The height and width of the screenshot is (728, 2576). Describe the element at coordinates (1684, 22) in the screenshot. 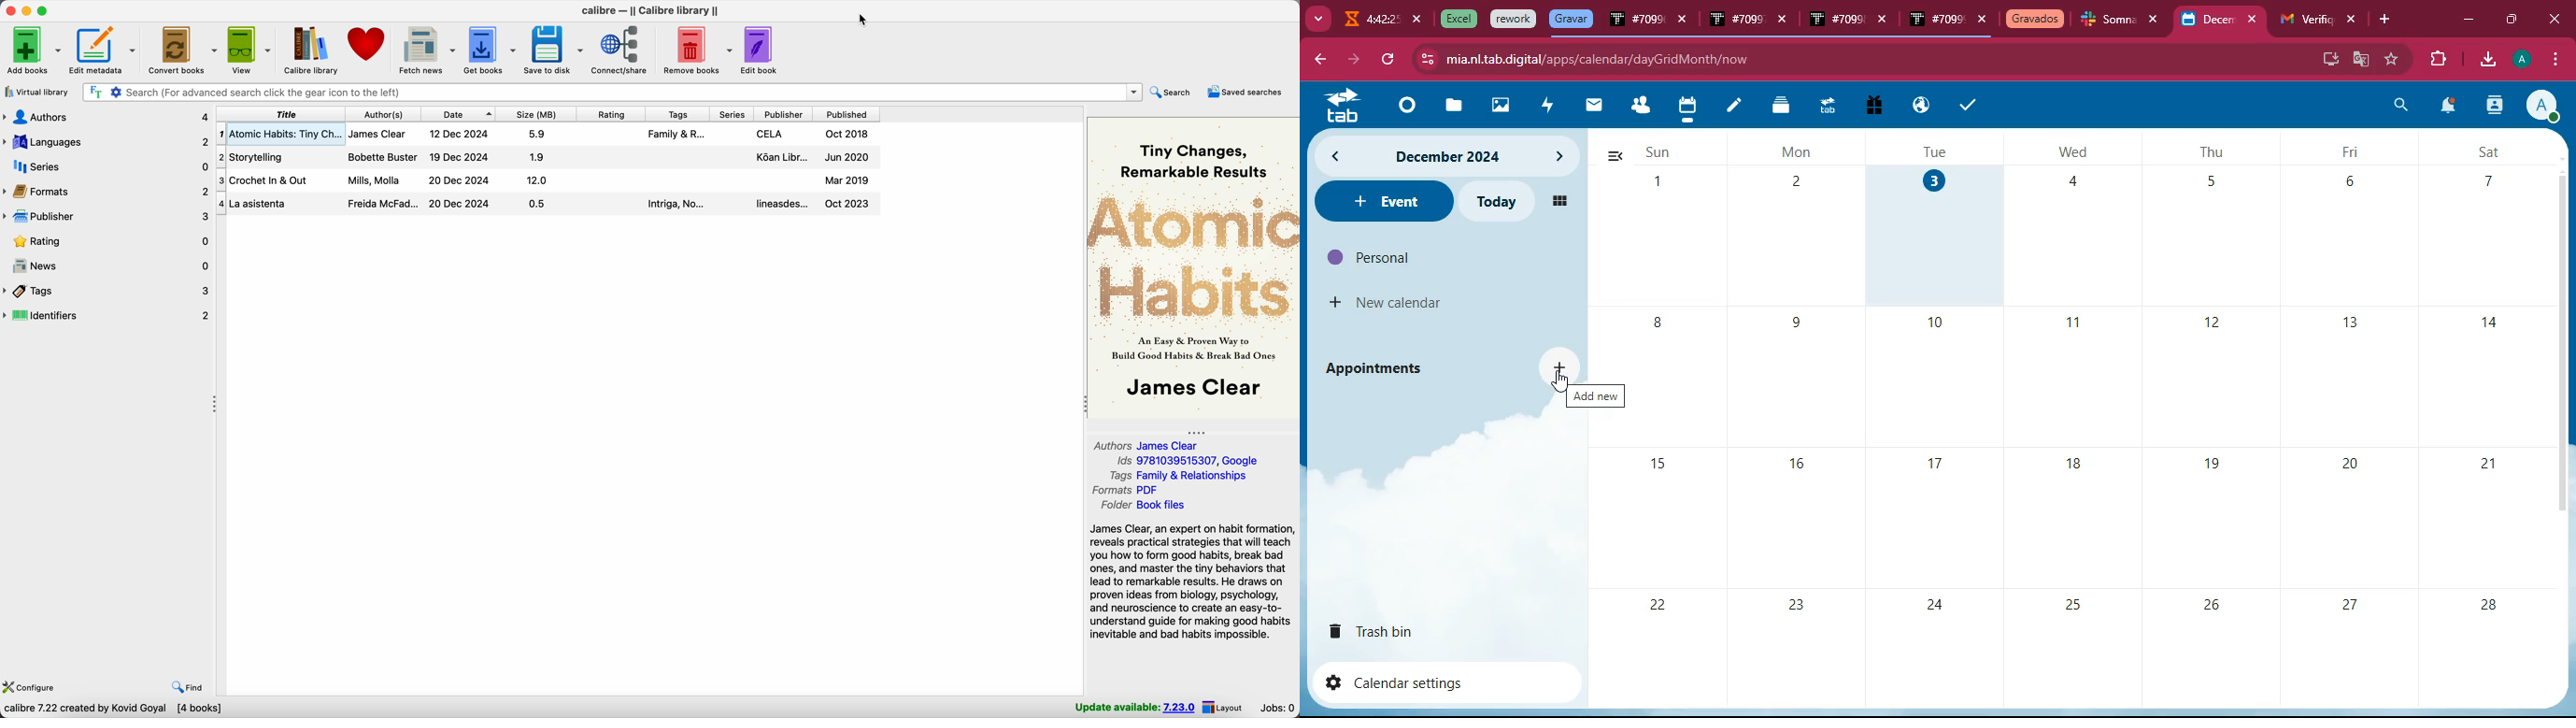

I see `close` at that location.